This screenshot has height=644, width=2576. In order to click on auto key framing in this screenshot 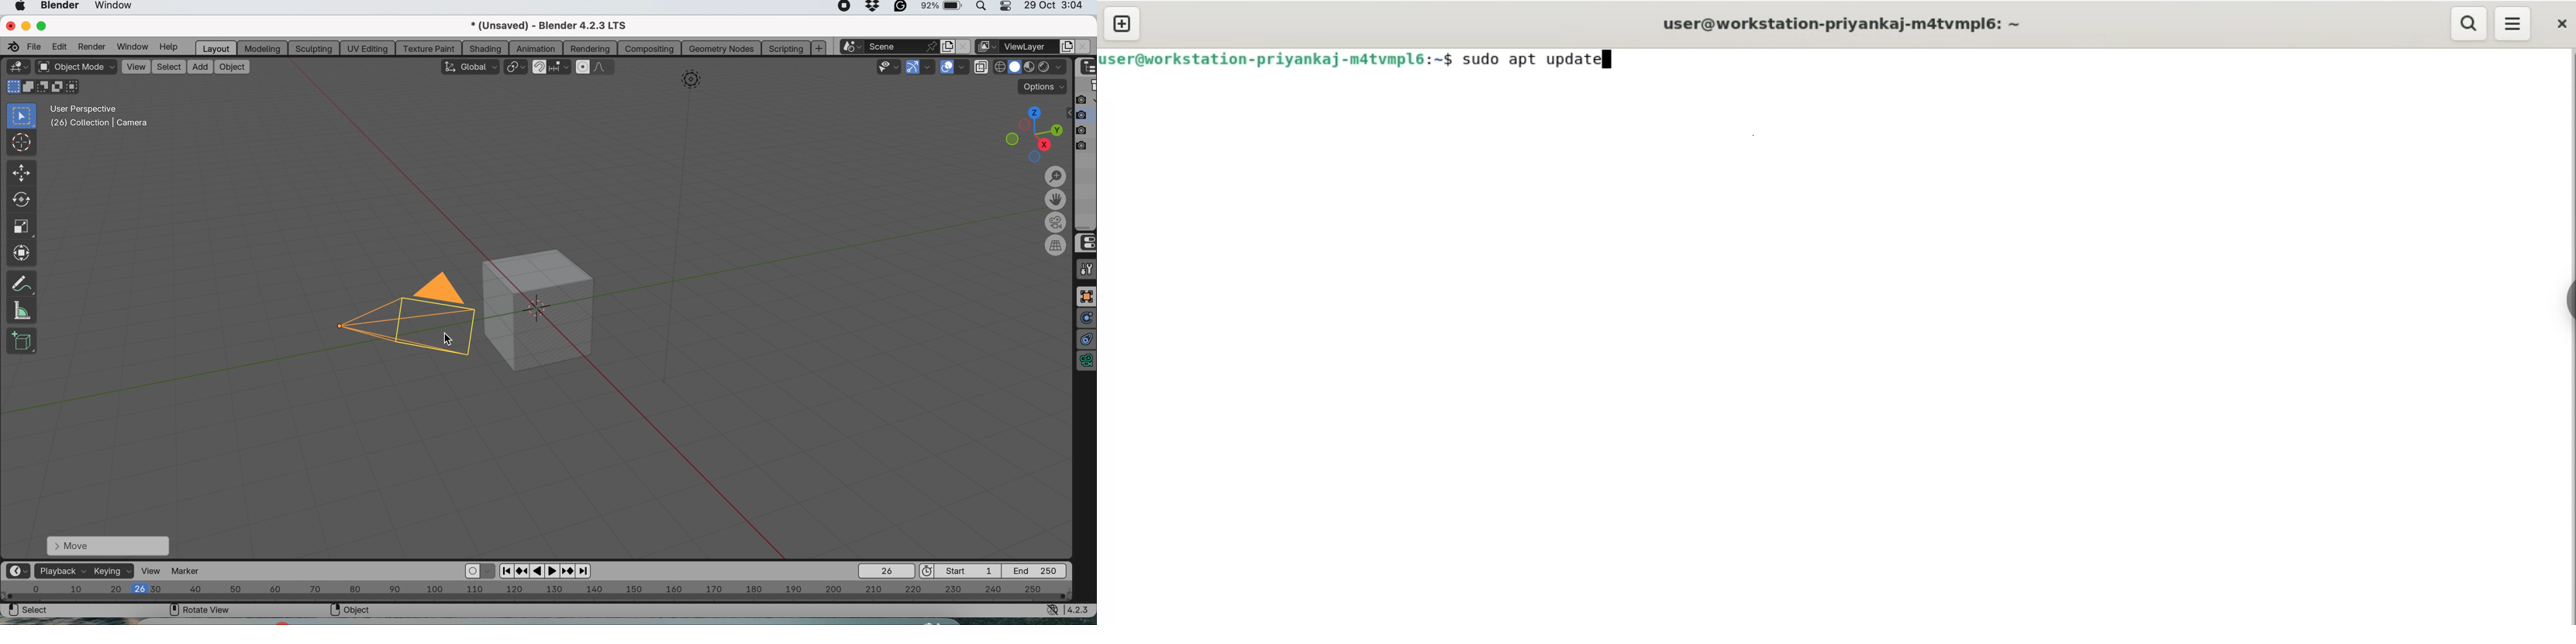, I will do `click(489, 571)`.